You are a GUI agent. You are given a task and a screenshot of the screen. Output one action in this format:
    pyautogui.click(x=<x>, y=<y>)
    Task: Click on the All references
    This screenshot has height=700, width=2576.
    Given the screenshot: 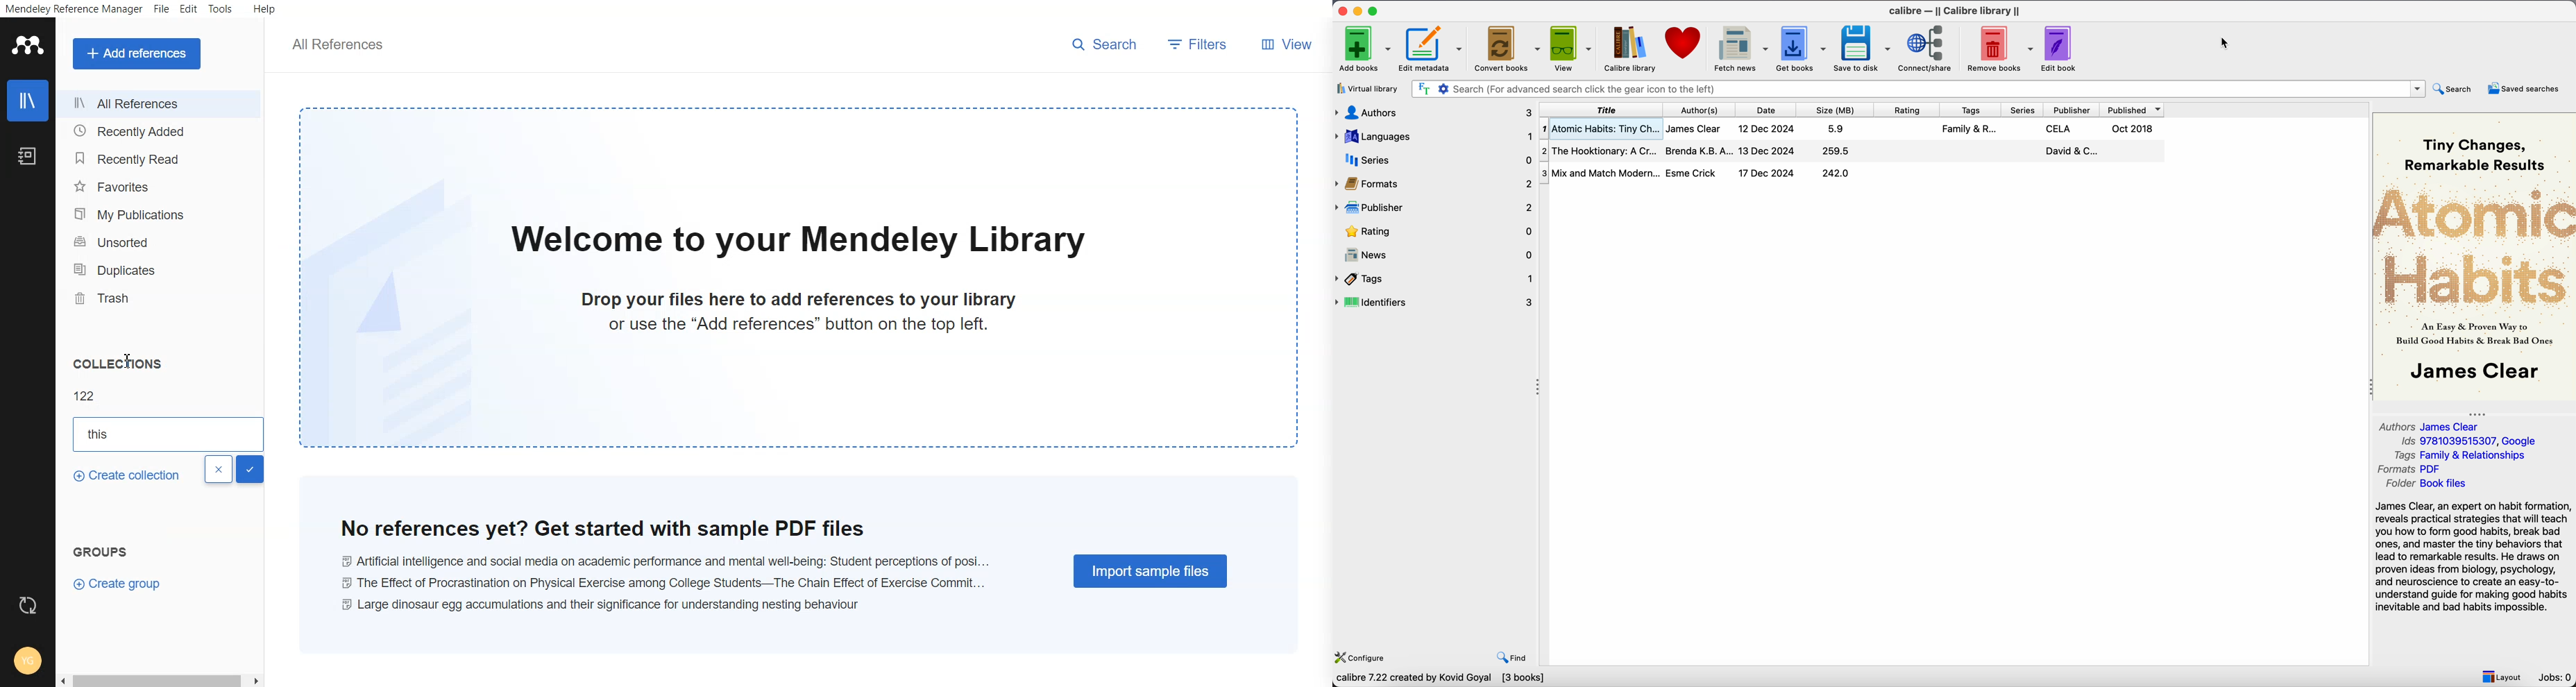 What is the action you would take?
    pyautogui.click(x=158, y=104)
    